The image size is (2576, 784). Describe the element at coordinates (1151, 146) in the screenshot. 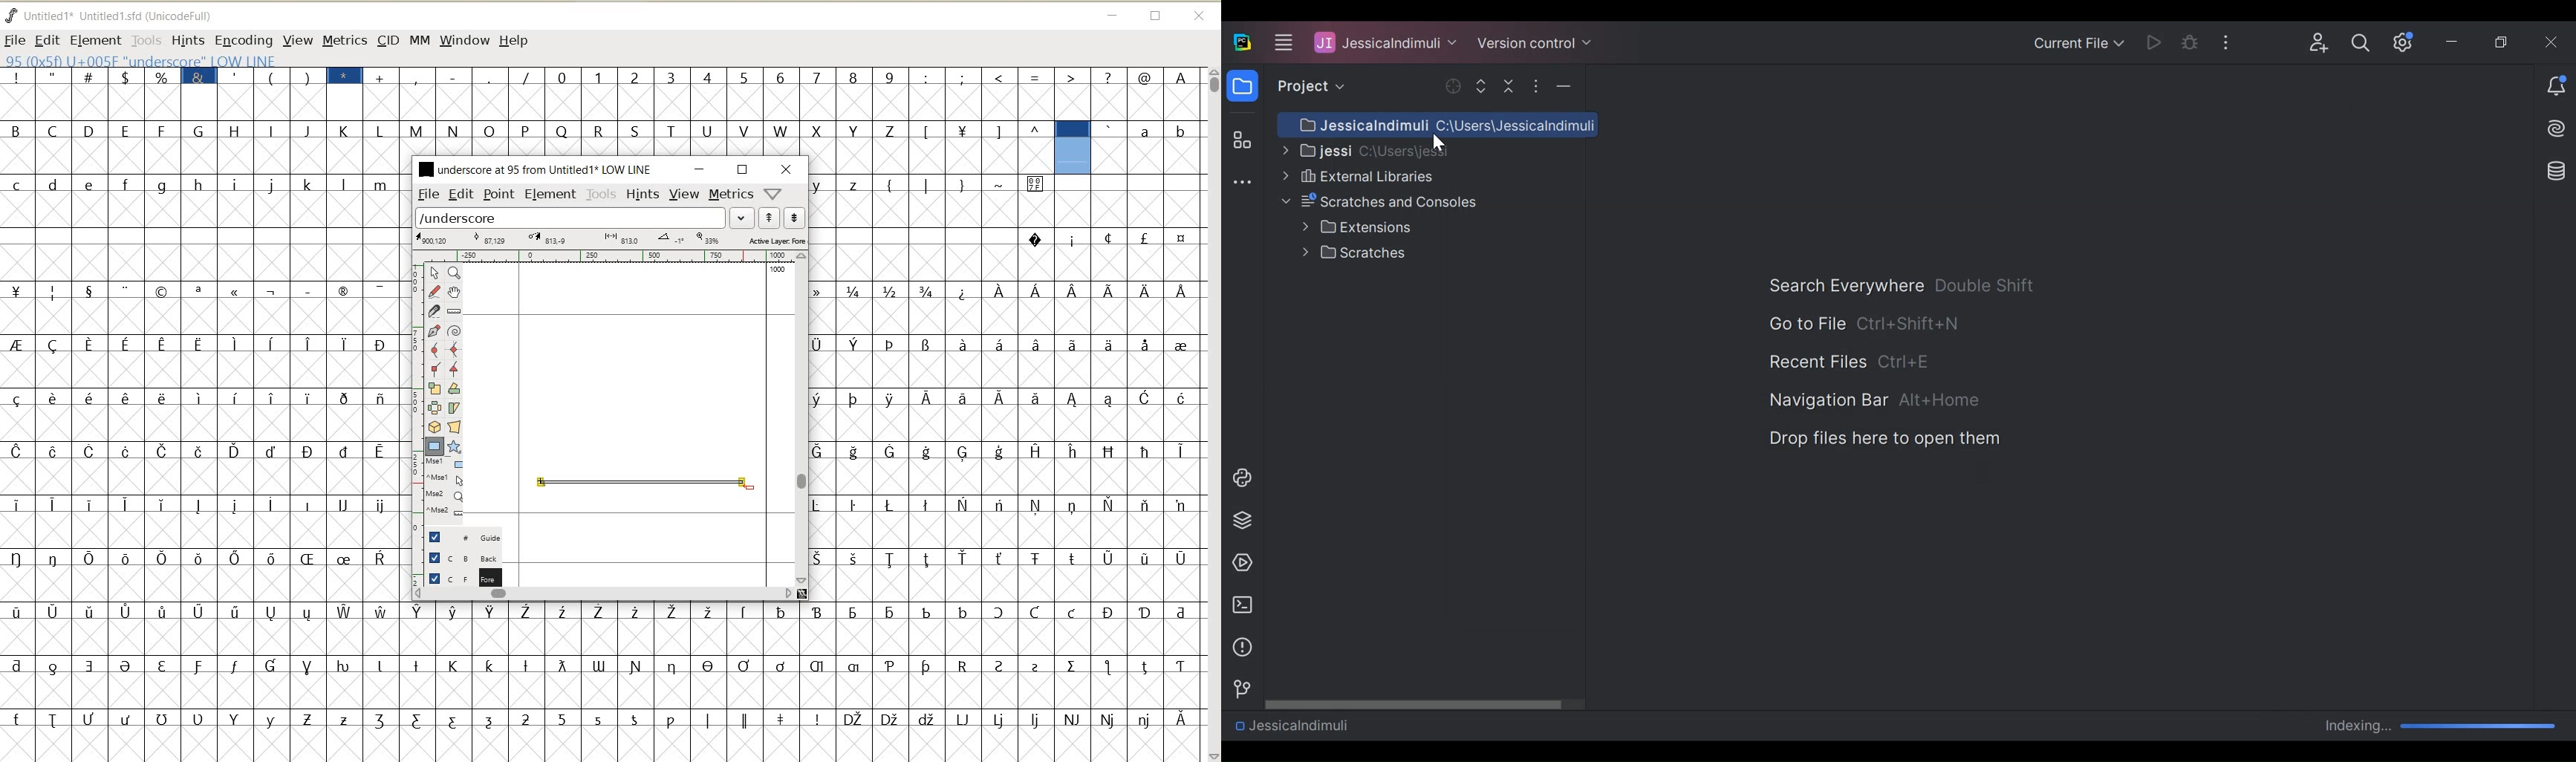

I see `GLYPHY CHARACTERS` at that location.